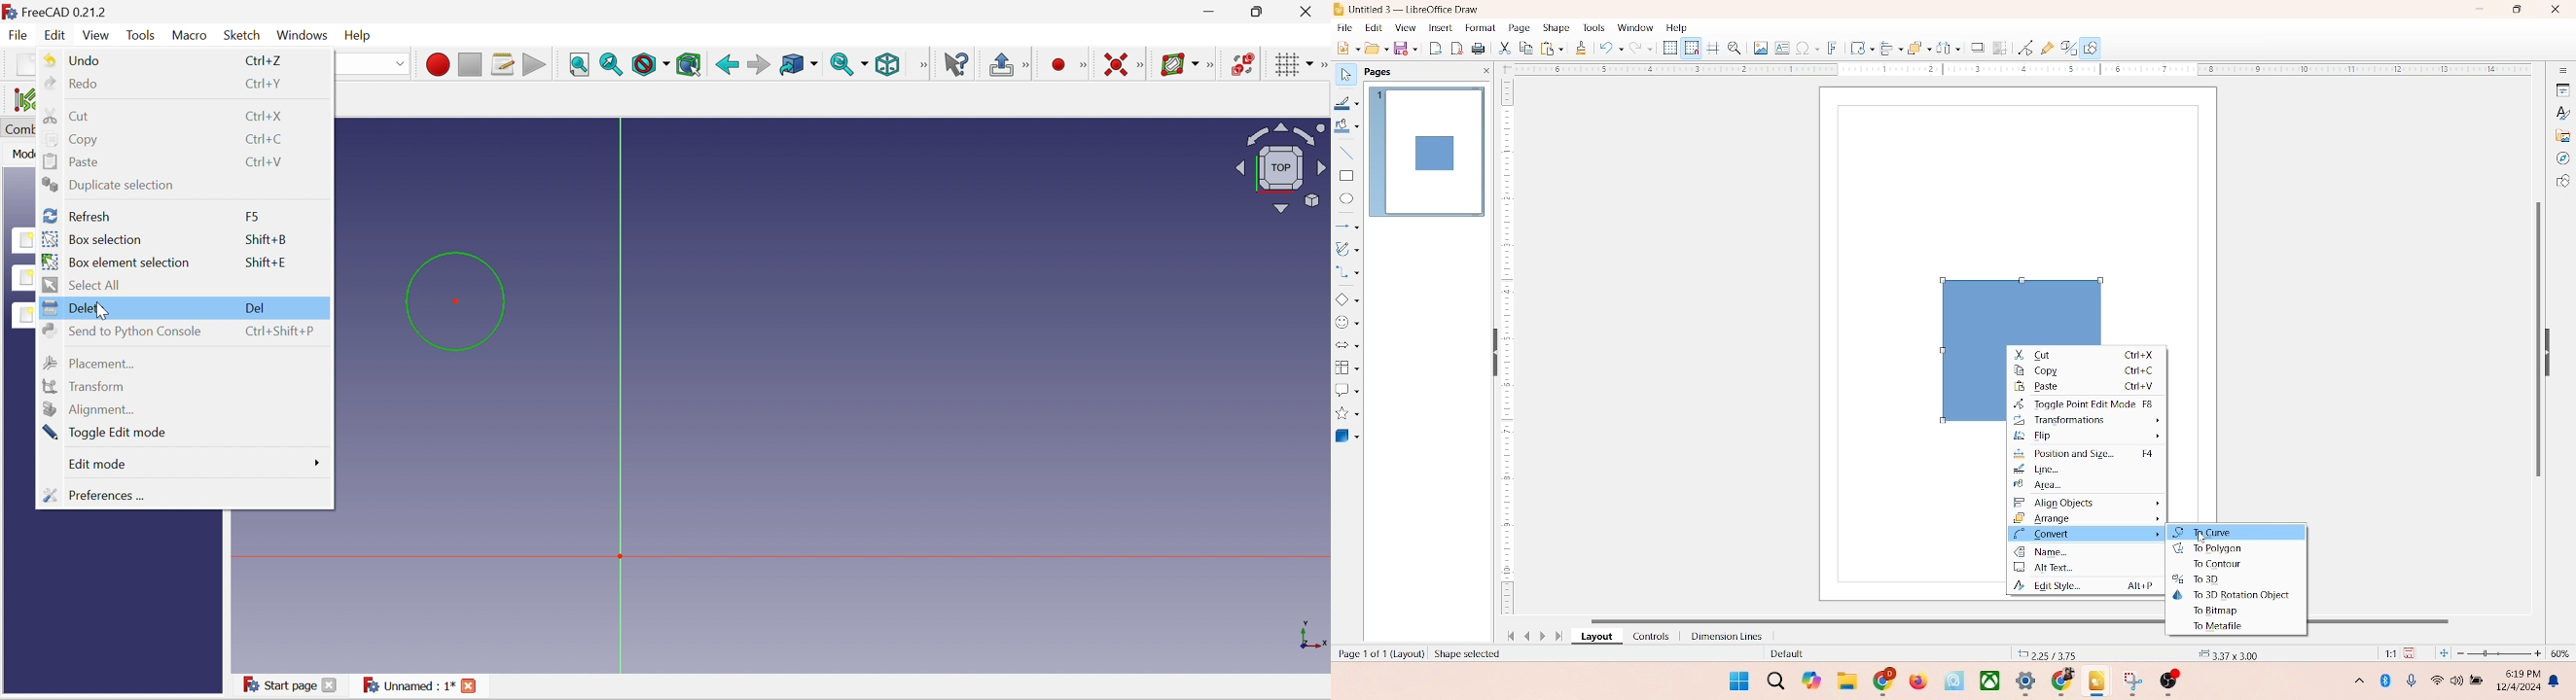  Describe the element at coordinates (2436, 677) in the screenshot. I see `wifi` at that location.